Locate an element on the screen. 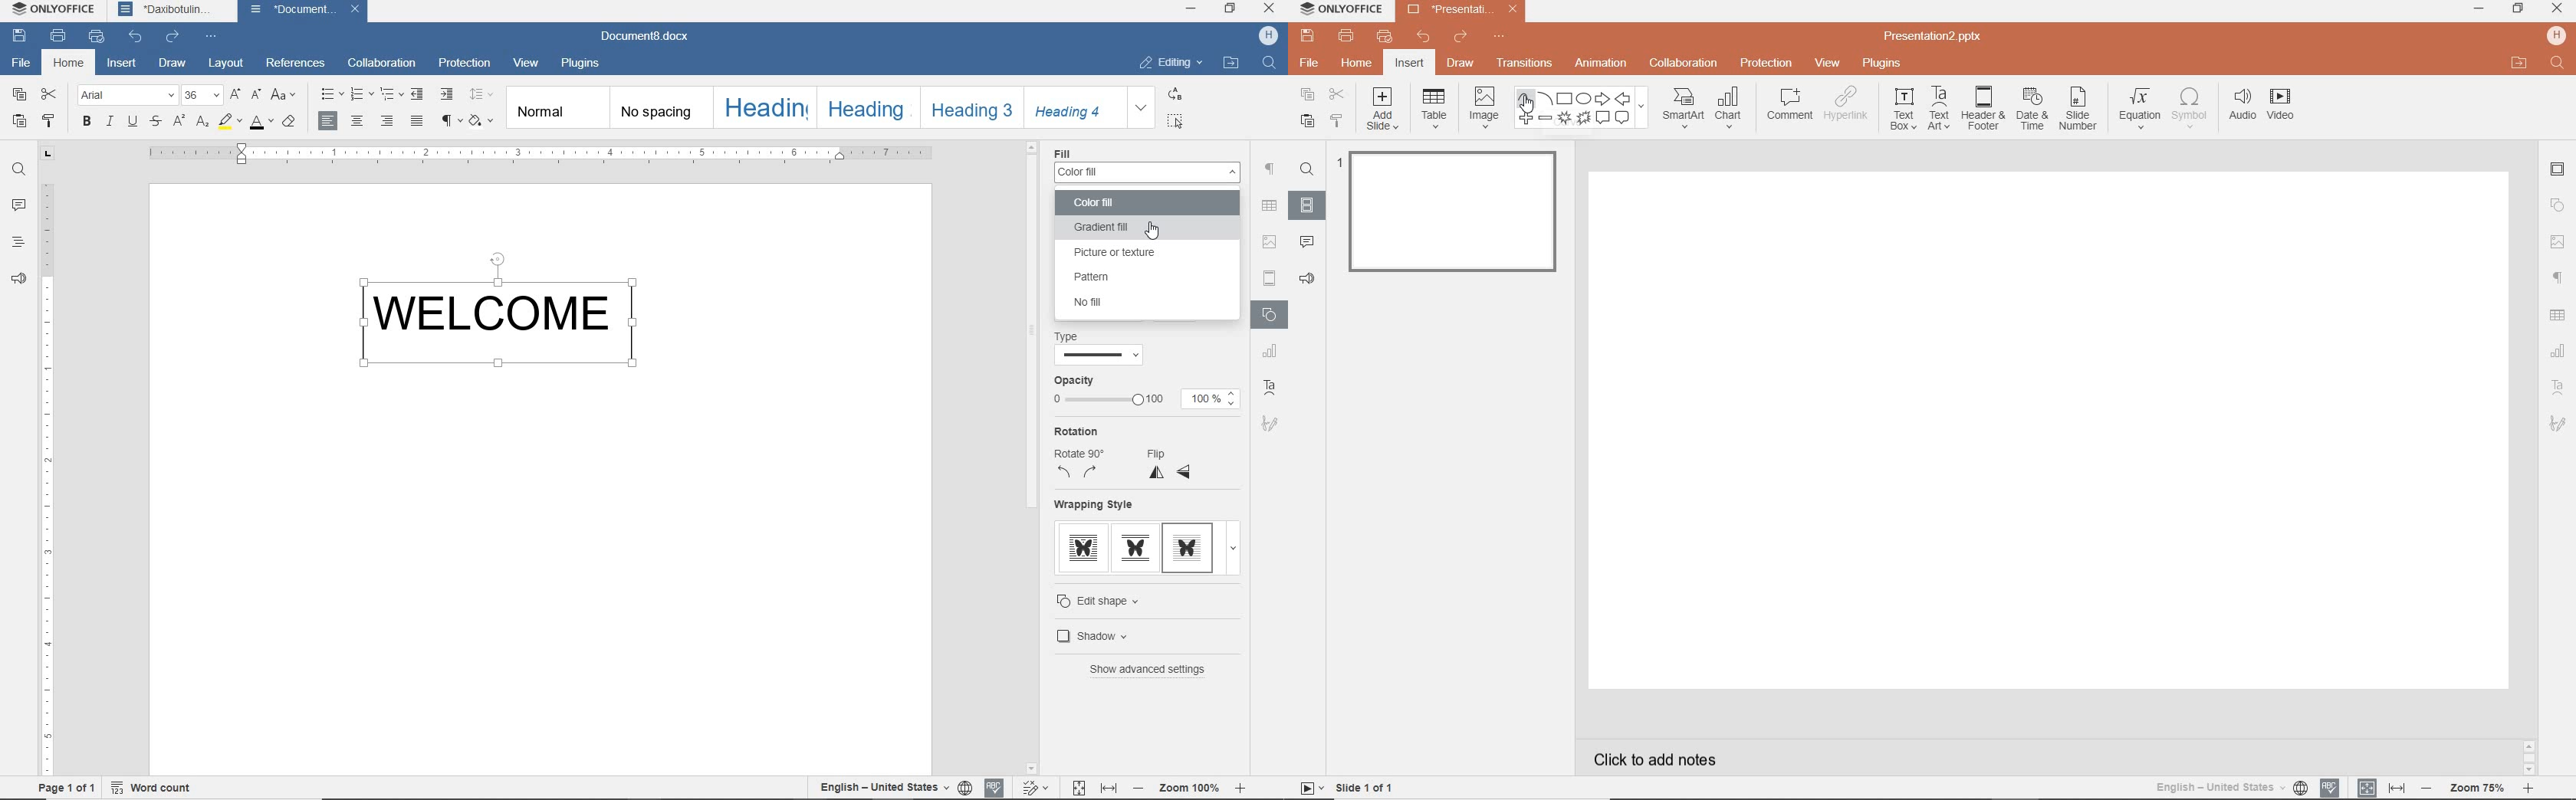 The image size is (2576, 812). MINIMIZE is located at coordinates (2479, 9).